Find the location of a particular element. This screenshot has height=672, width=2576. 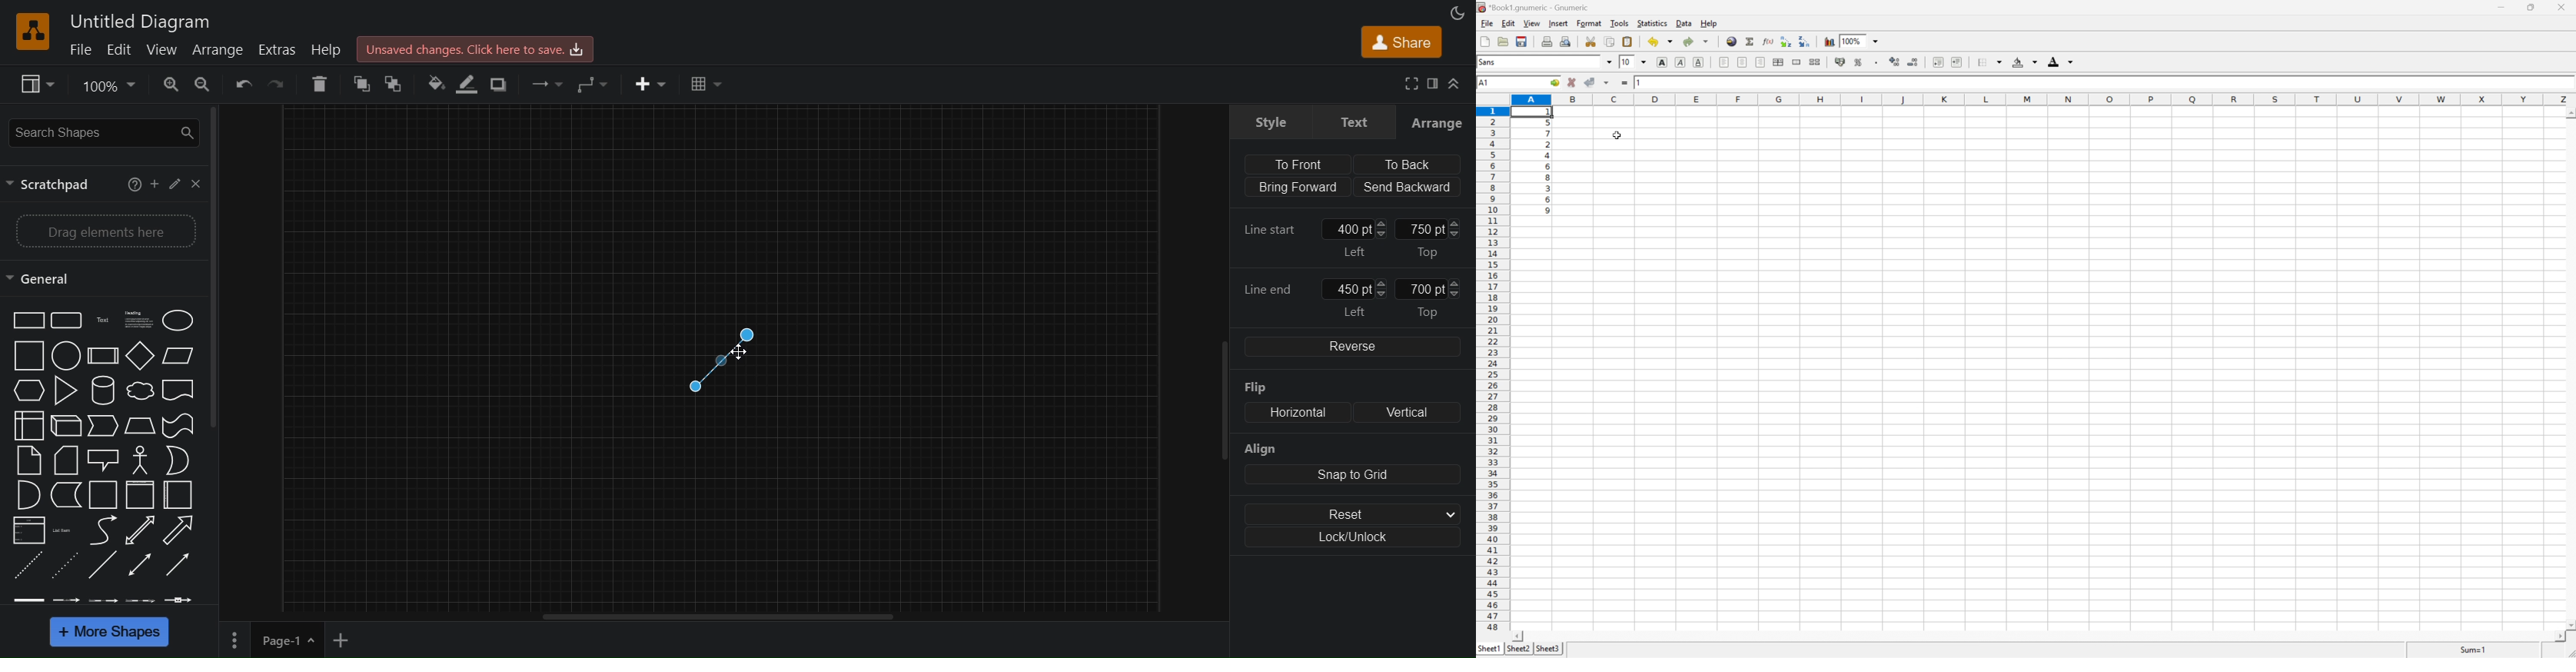

extras is located at coordinates (278, 50).